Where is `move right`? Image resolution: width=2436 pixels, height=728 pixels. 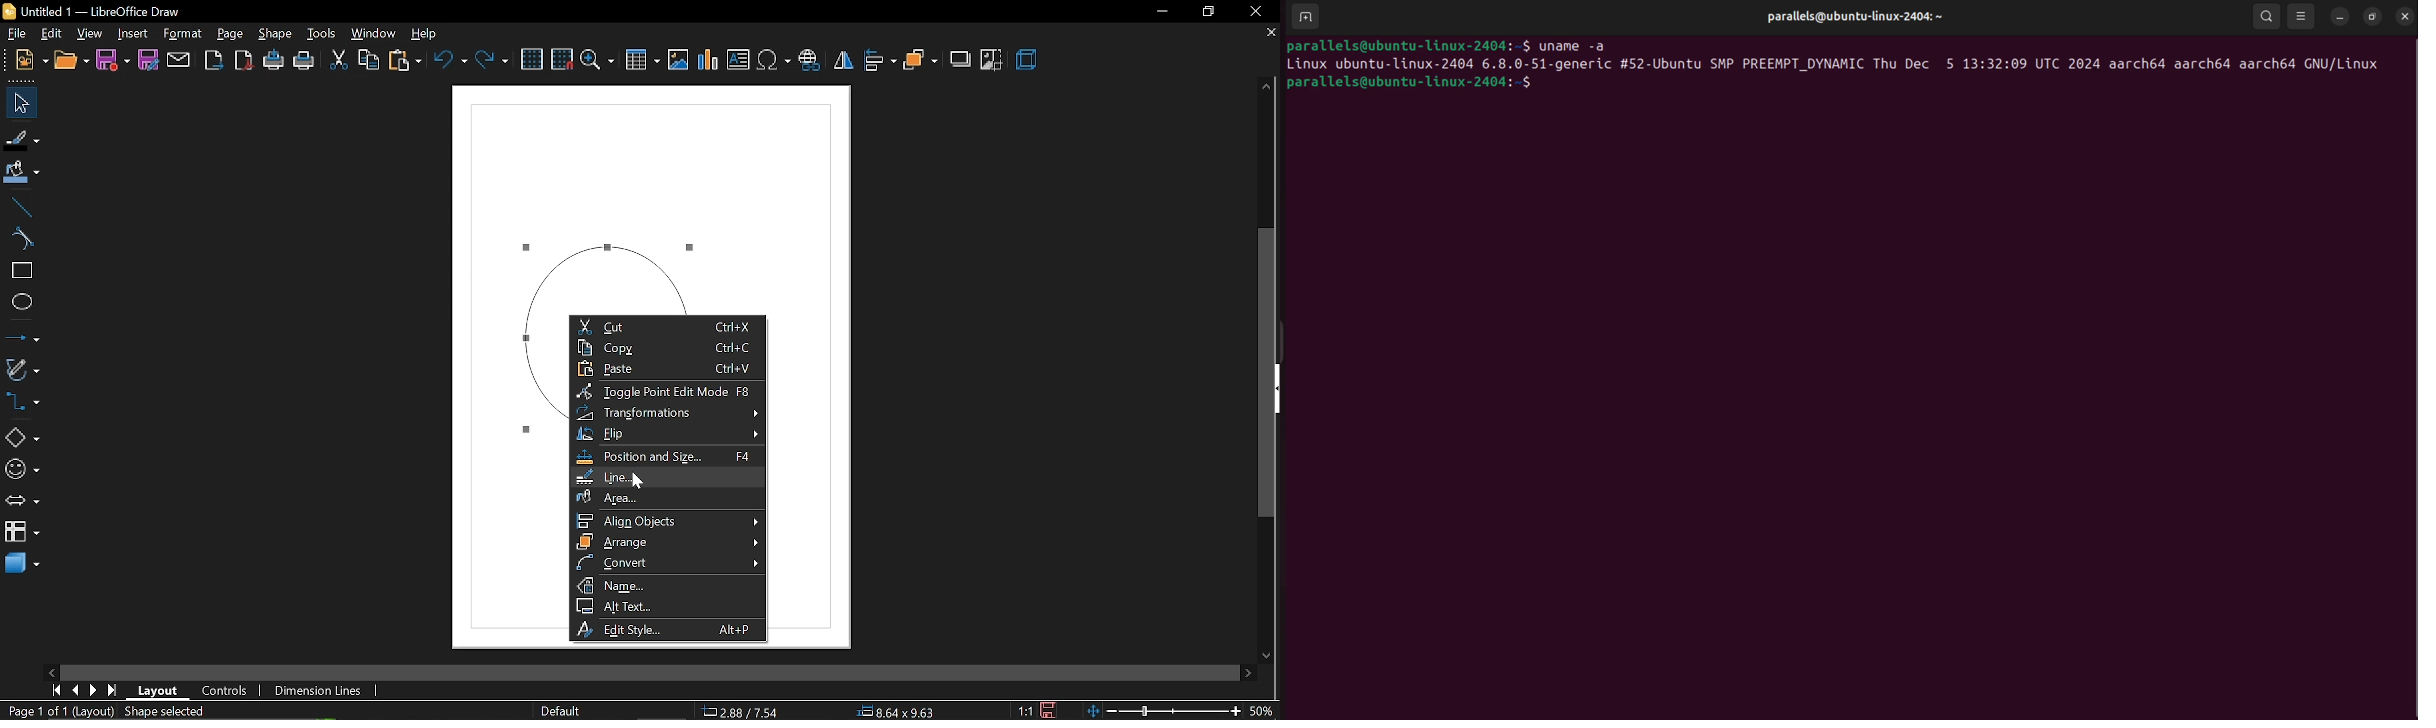 move right is located at coordinates (1250, 671).